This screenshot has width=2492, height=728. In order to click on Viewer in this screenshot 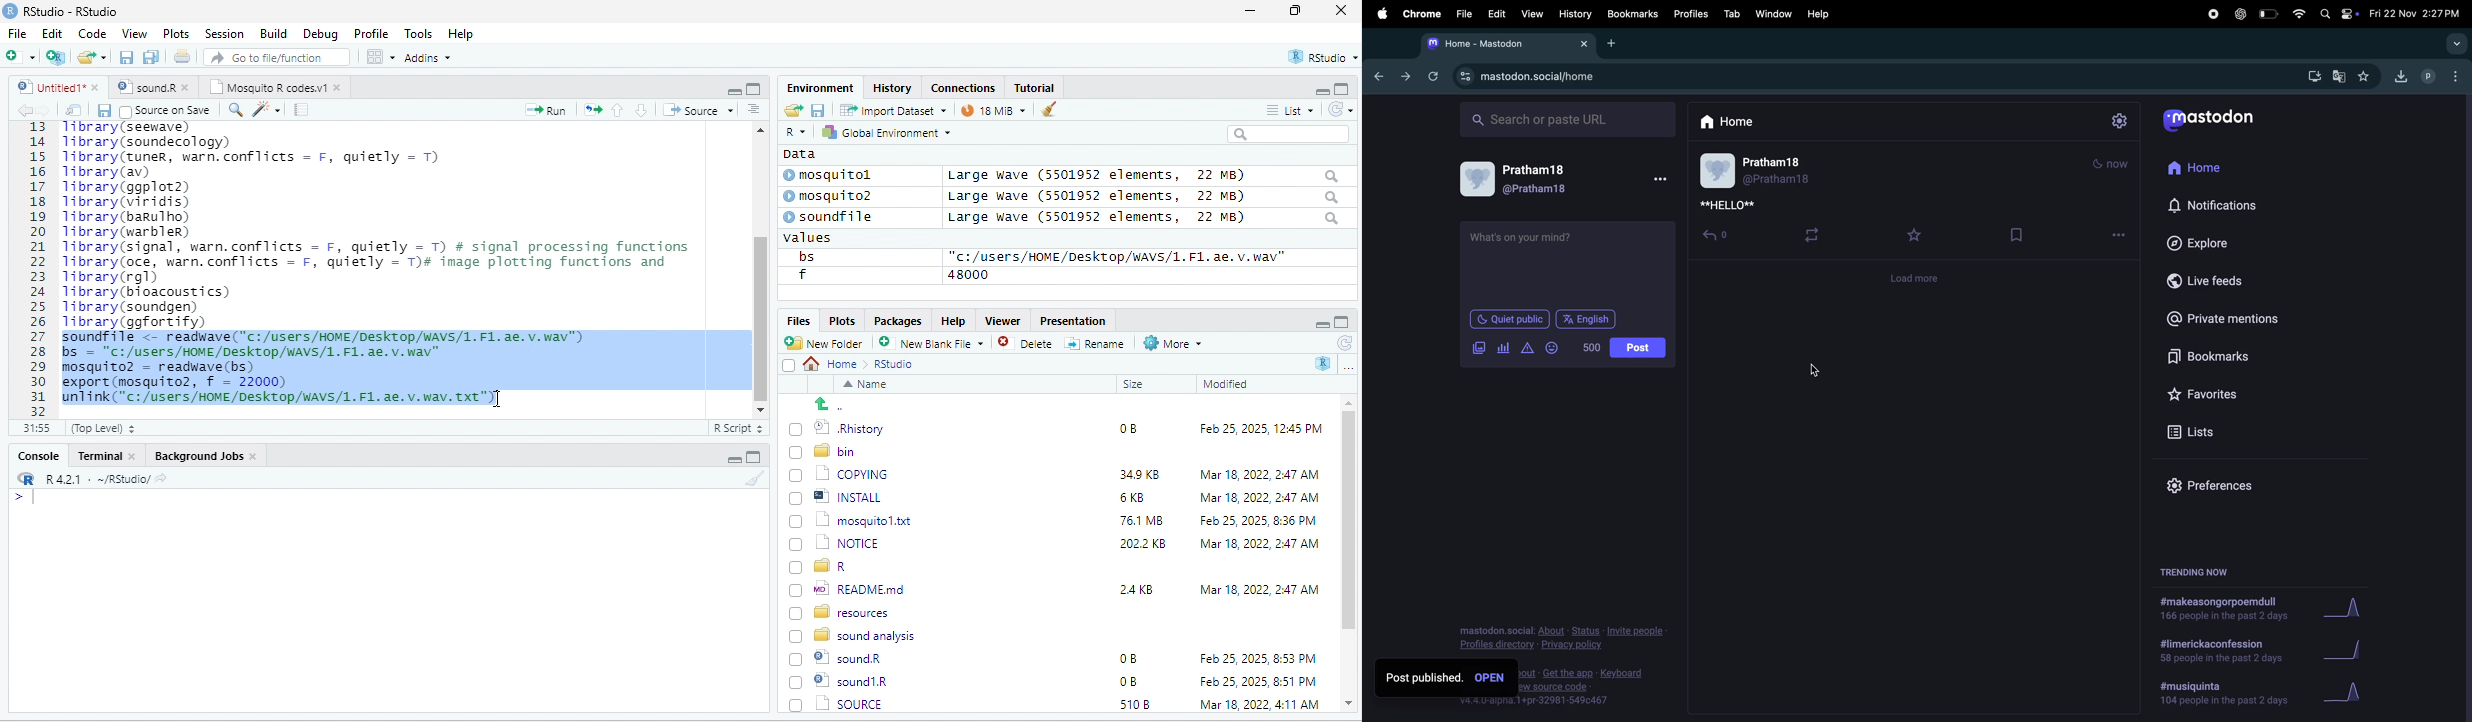, I will do `click(1000, 321)`.